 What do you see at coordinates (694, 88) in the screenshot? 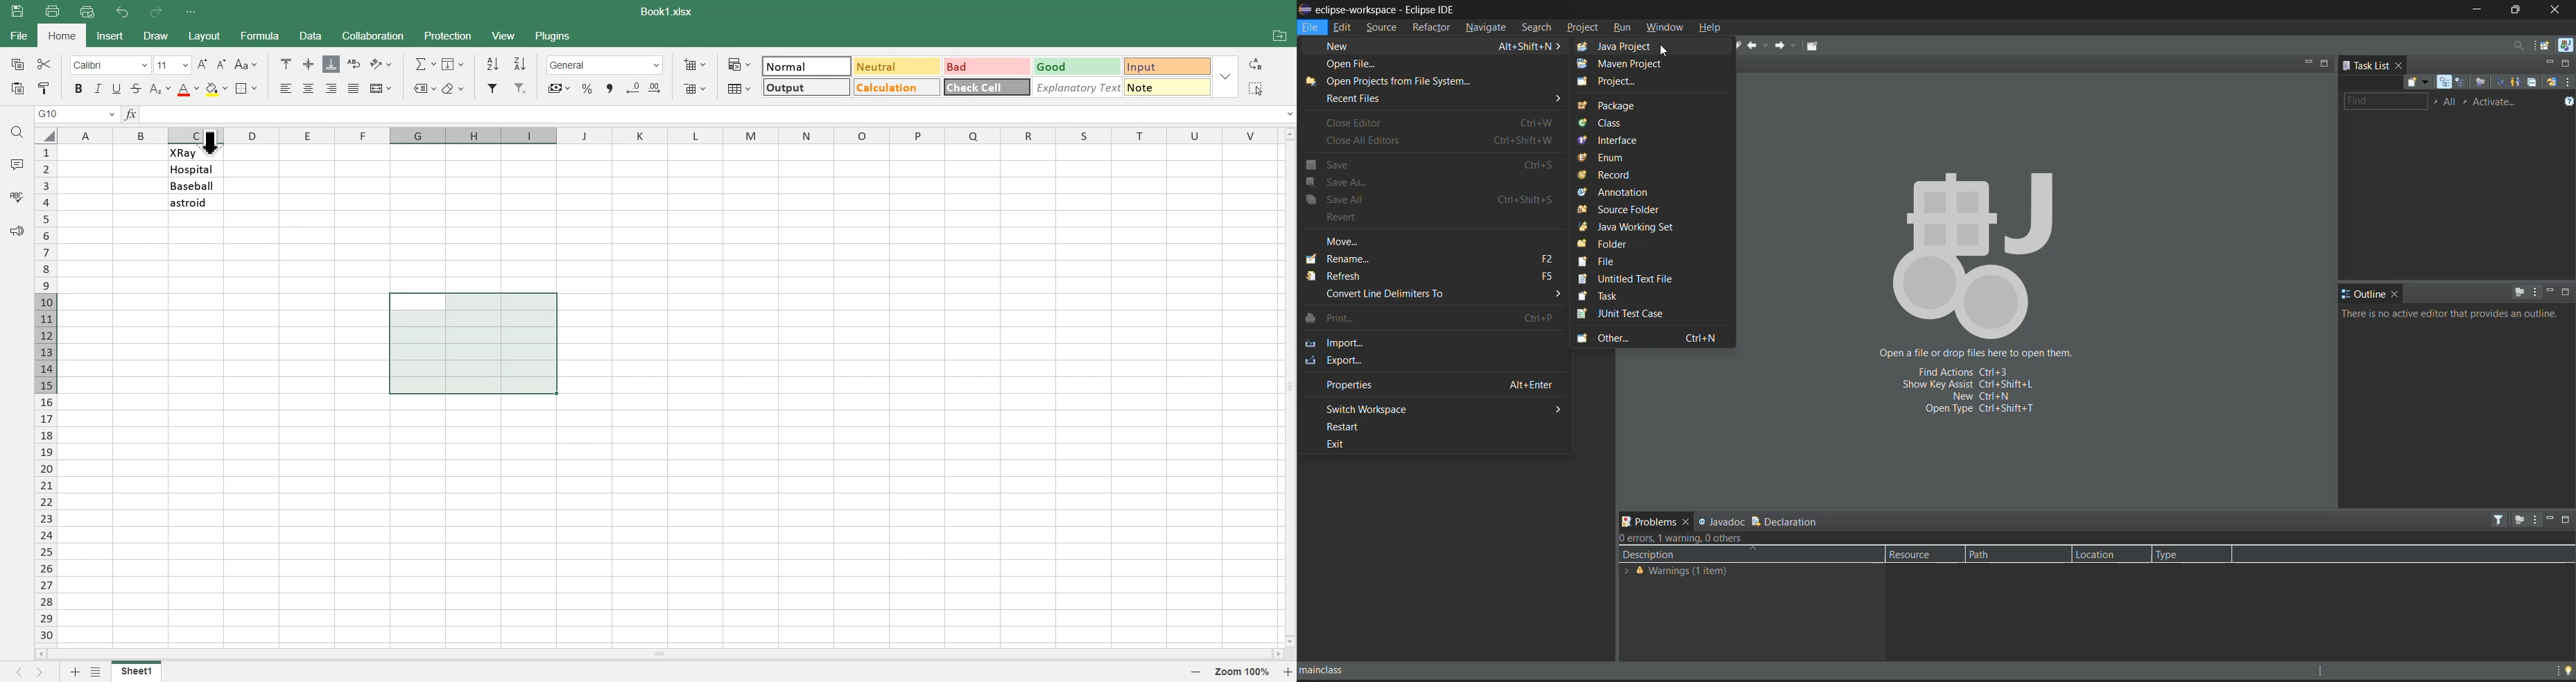
I see `Delete Cell` at bounding box center [694, 88].